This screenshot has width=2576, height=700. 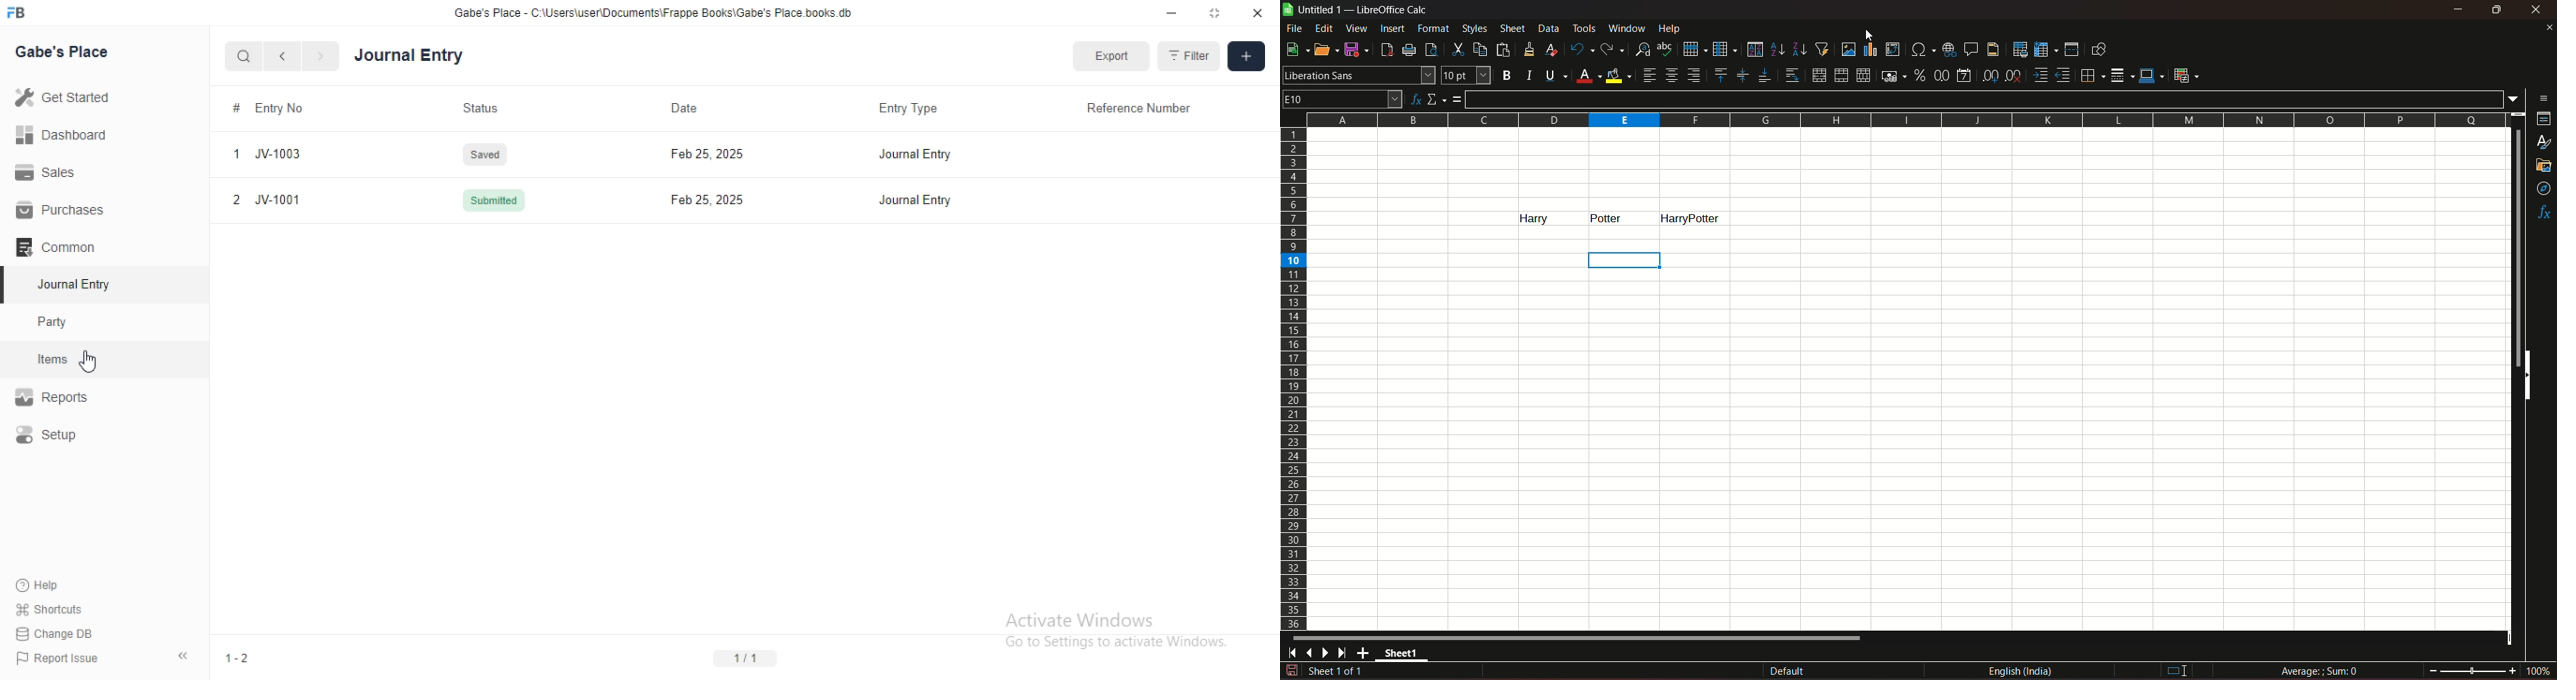 What do you see at coordinates (46, 585) in the screenshot?
I see `Help` at bounding box center [46, 585].